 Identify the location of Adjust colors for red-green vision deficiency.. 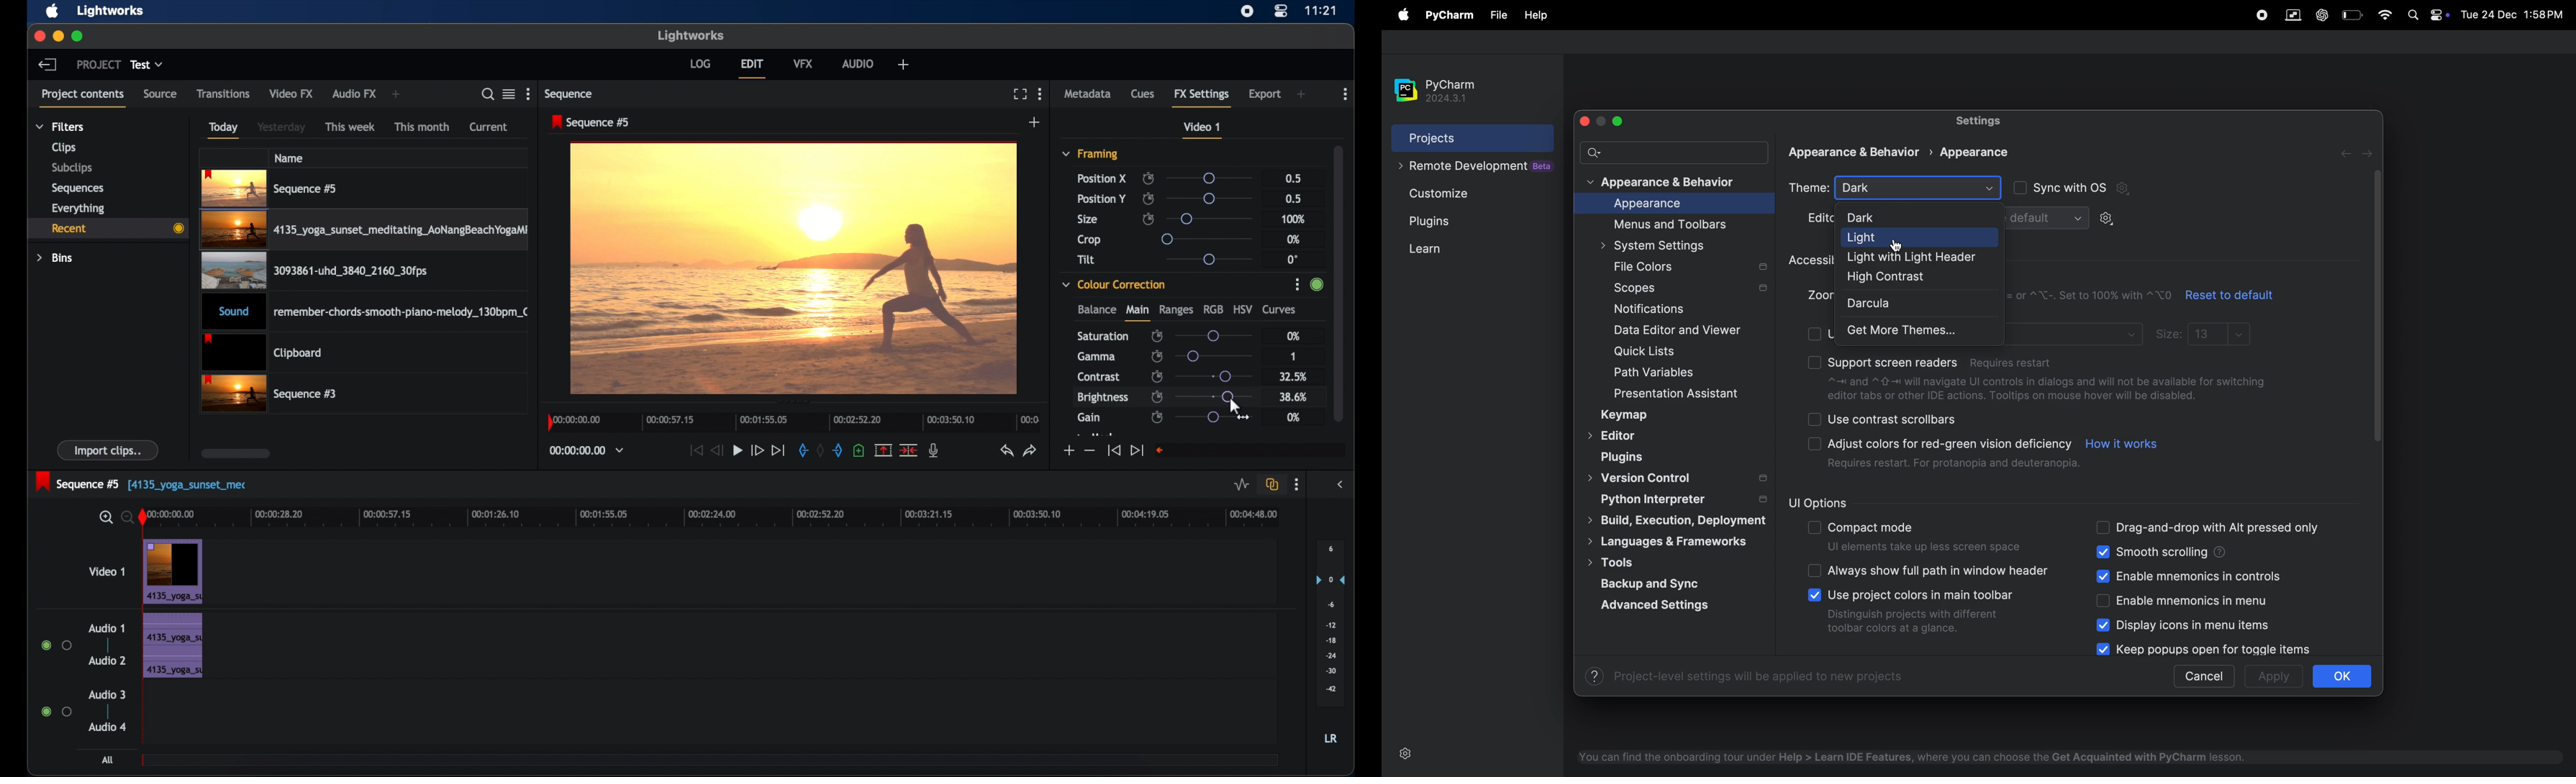
(1947, 444).